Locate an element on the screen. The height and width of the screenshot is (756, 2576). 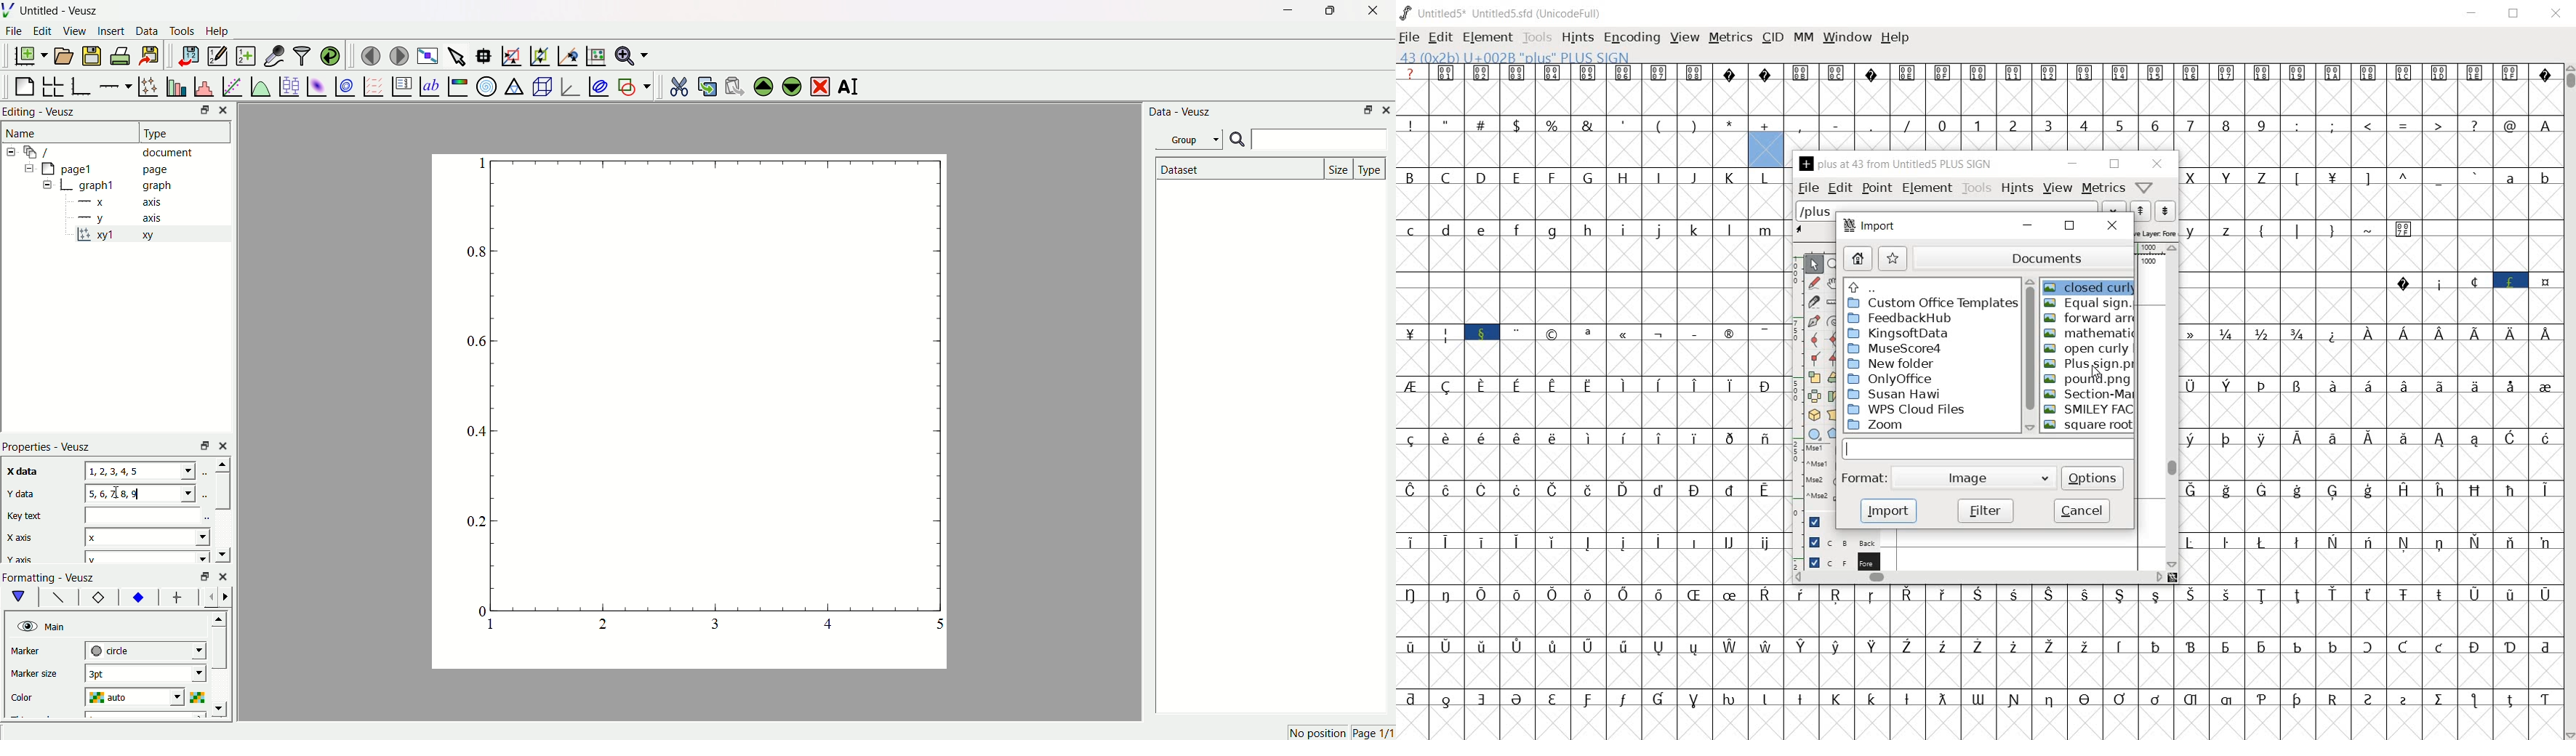
border is located at coordinates (98, 598).